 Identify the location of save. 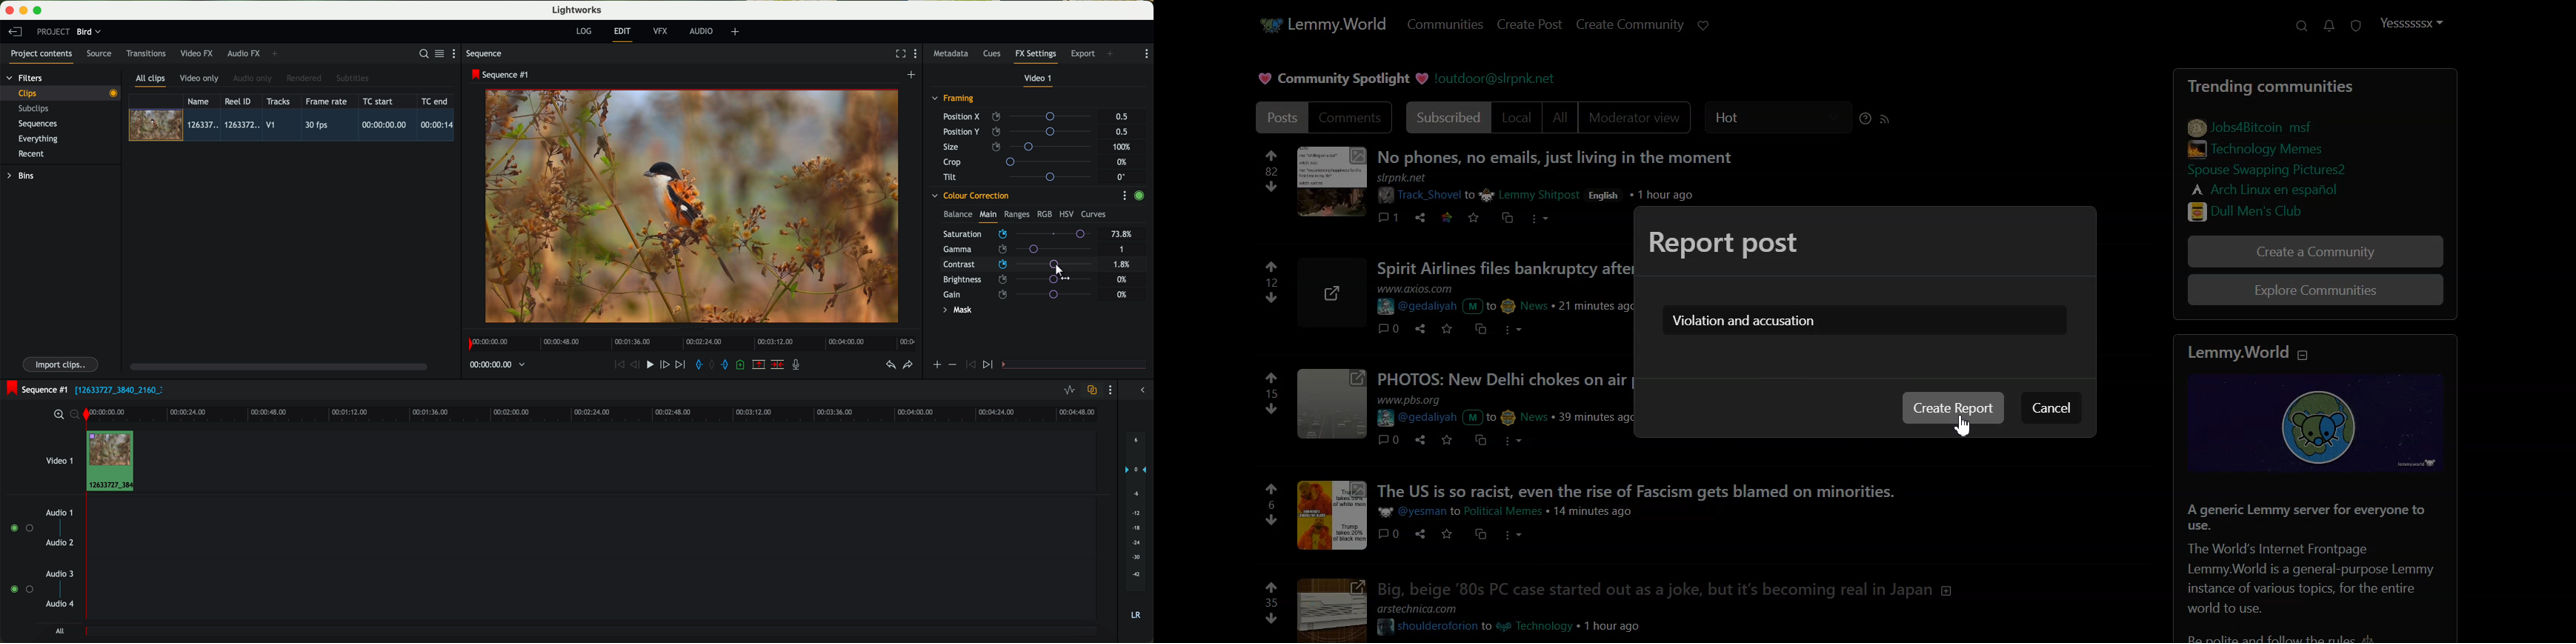
(1444, 440).